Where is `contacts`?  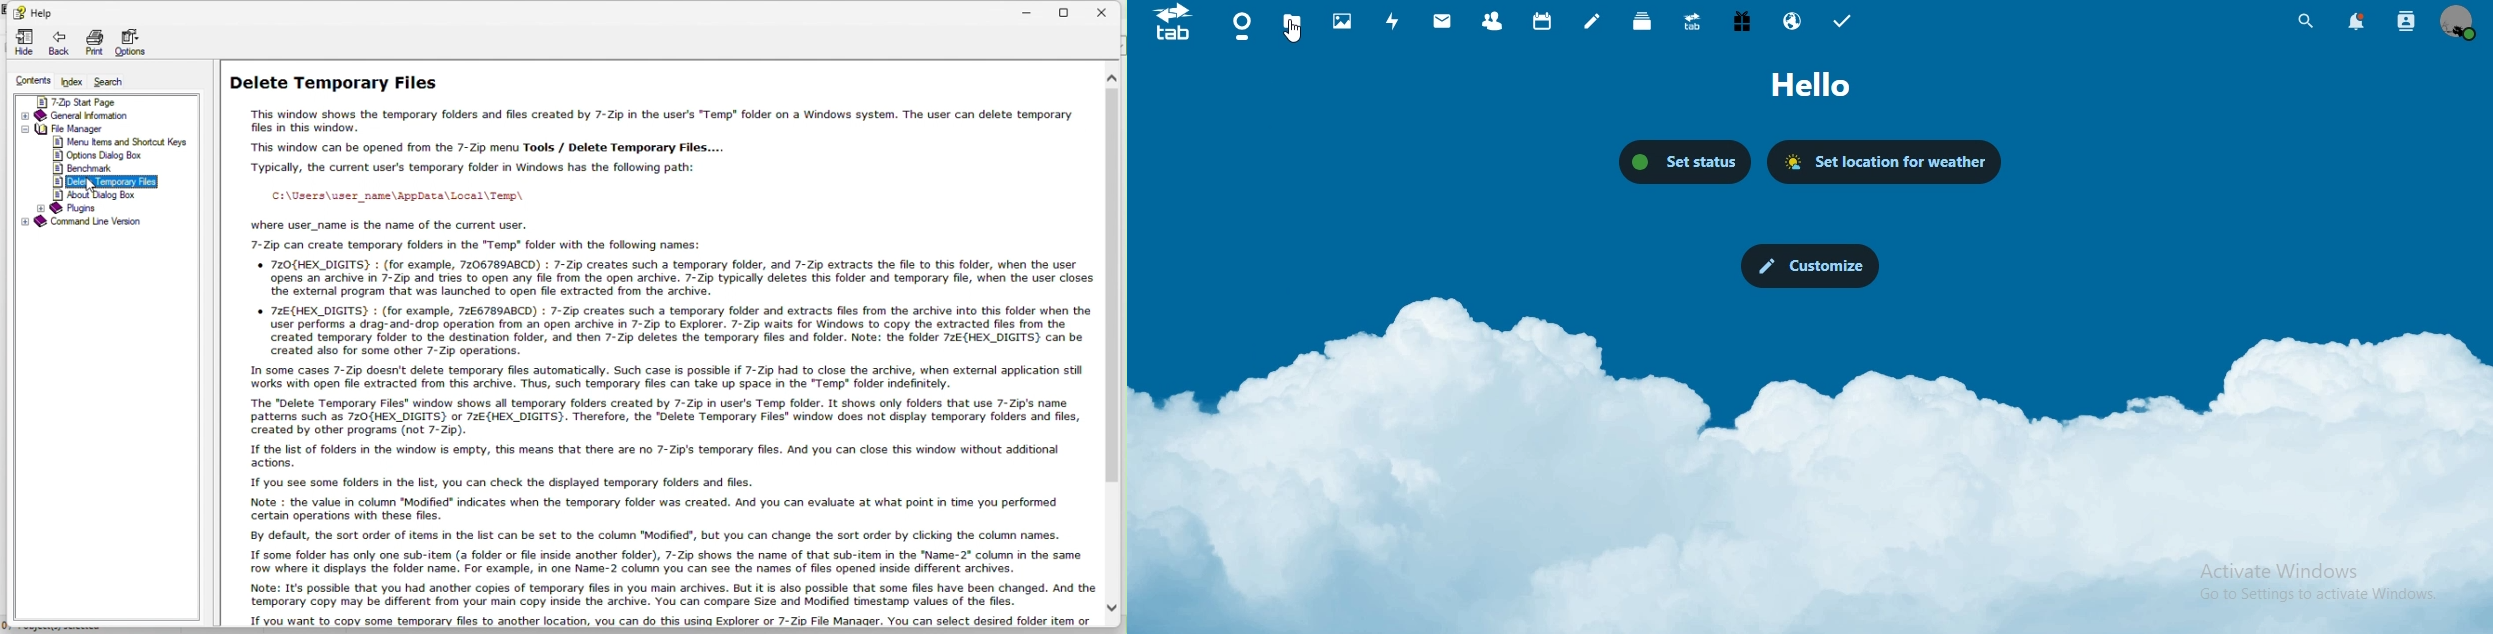 contacts is located at coordinates (1489, 22).